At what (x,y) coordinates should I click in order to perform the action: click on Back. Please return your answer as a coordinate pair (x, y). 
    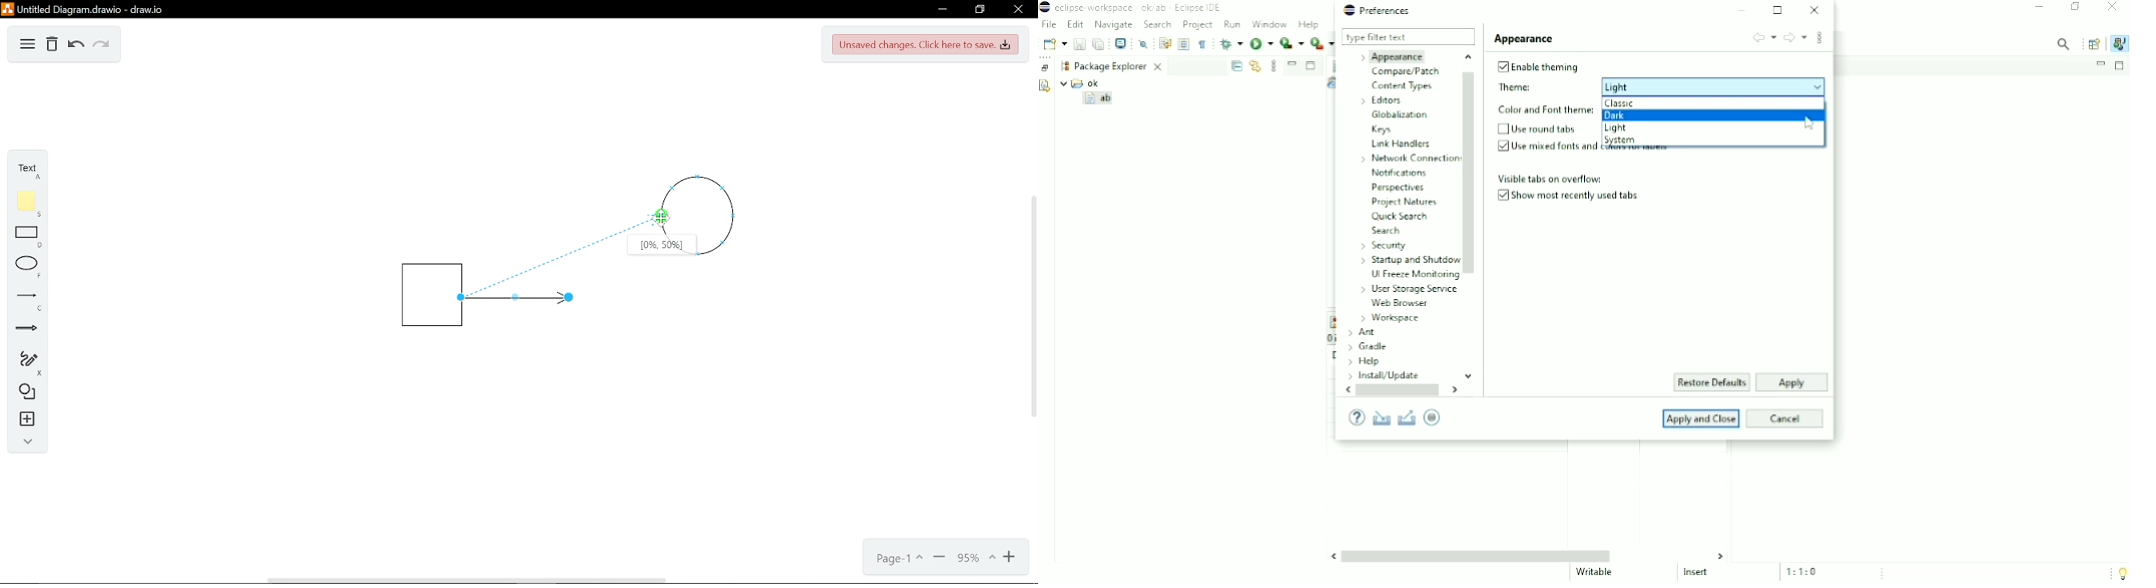
    Looking at the image, I should click on (1765, 36).